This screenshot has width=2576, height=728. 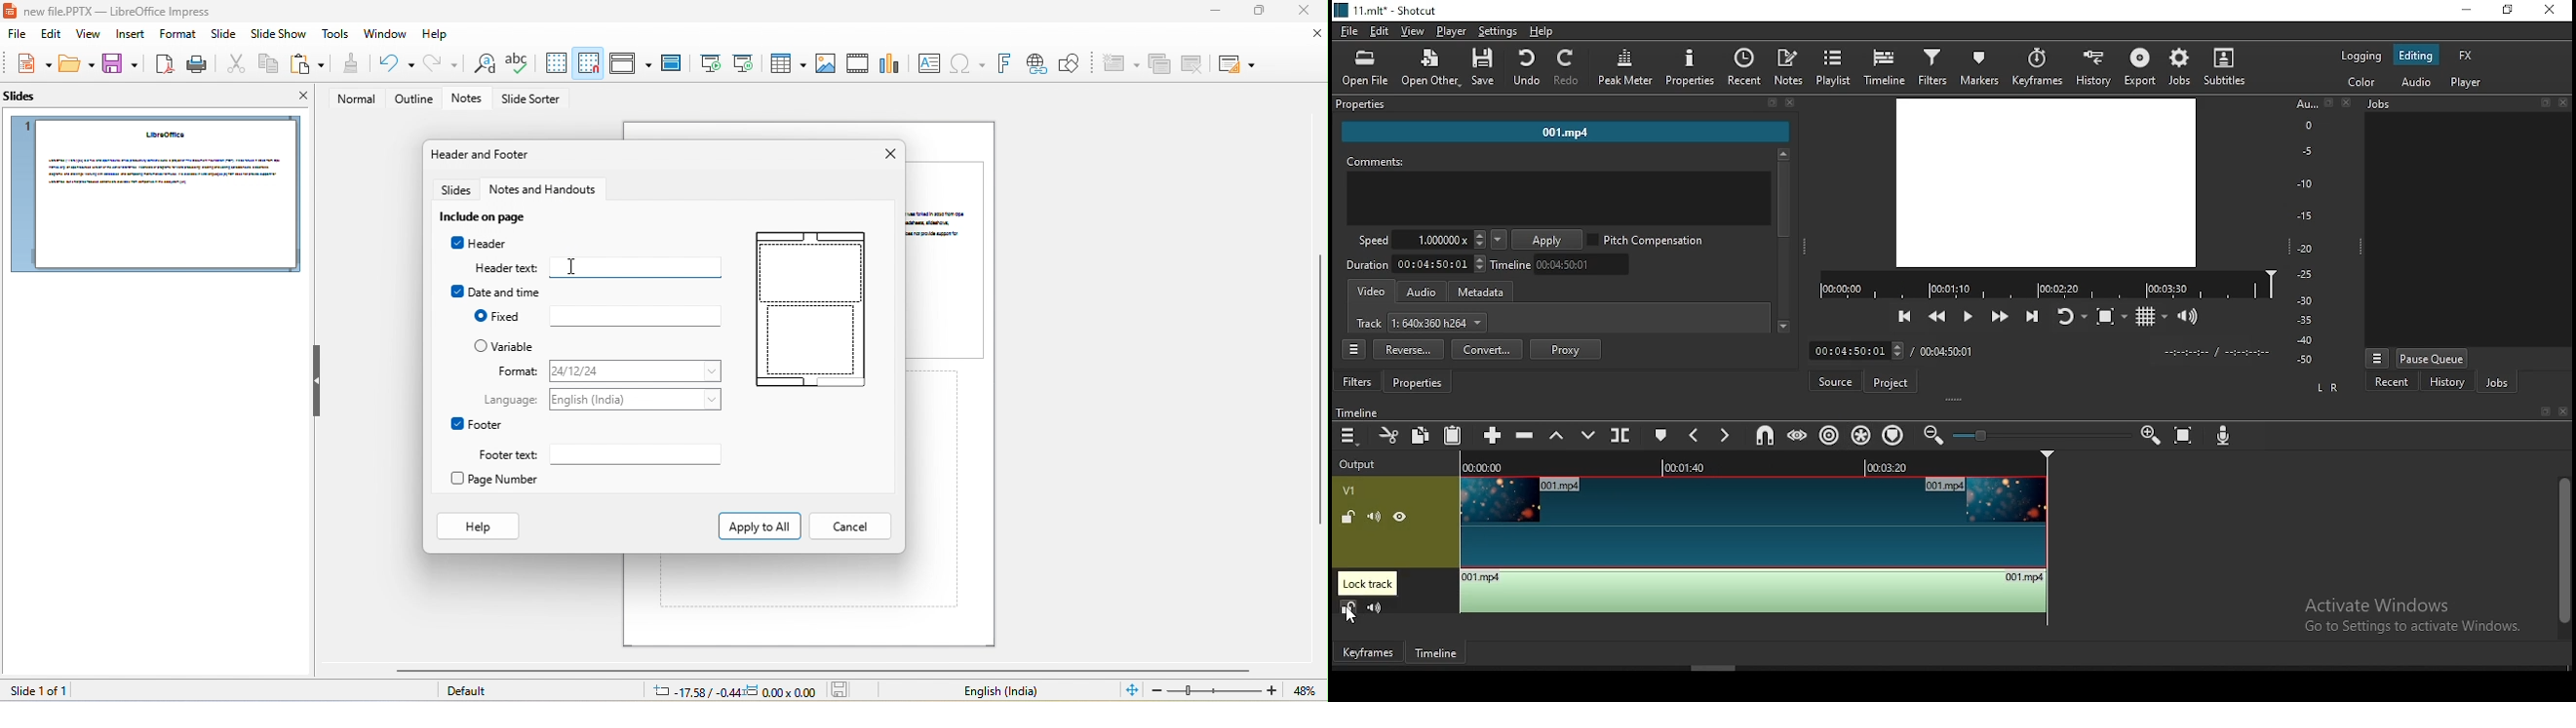 What do you see at coordinates (1451, 31) in the screenshot?
I see `player` at bounding box center [1451, 31].